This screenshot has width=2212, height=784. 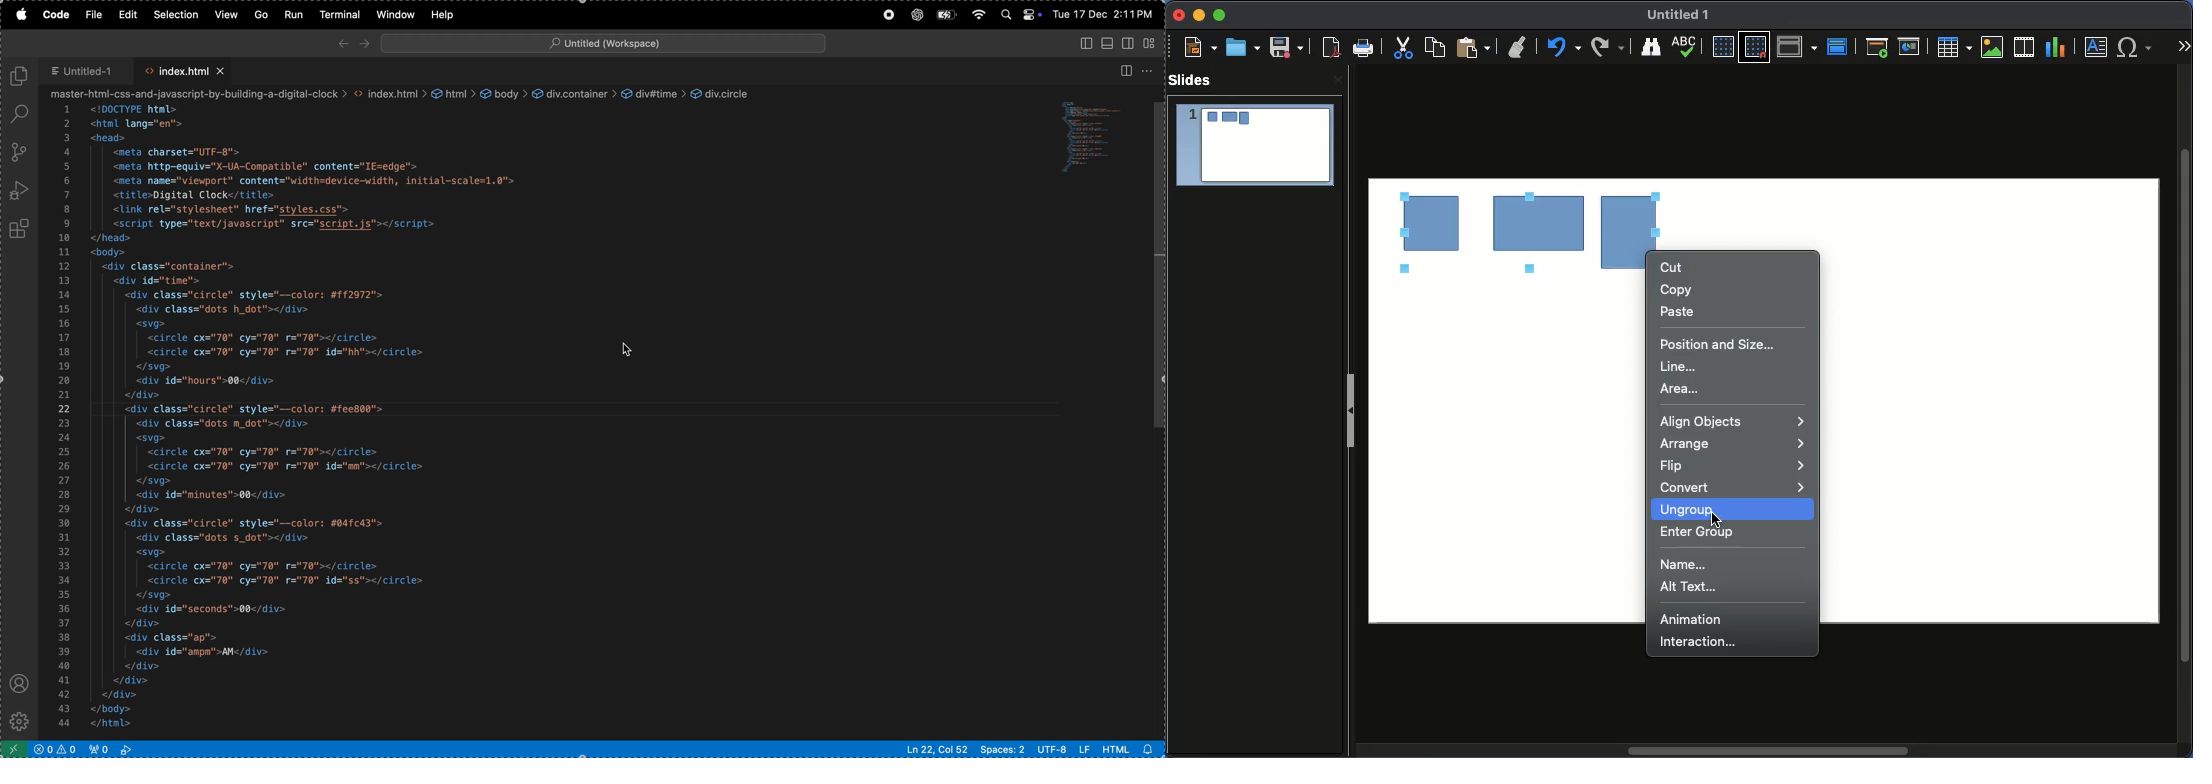 What do you see at coordinates (262, 16) in the screenshot?
I see `Go` at bounding box center [262, 16].